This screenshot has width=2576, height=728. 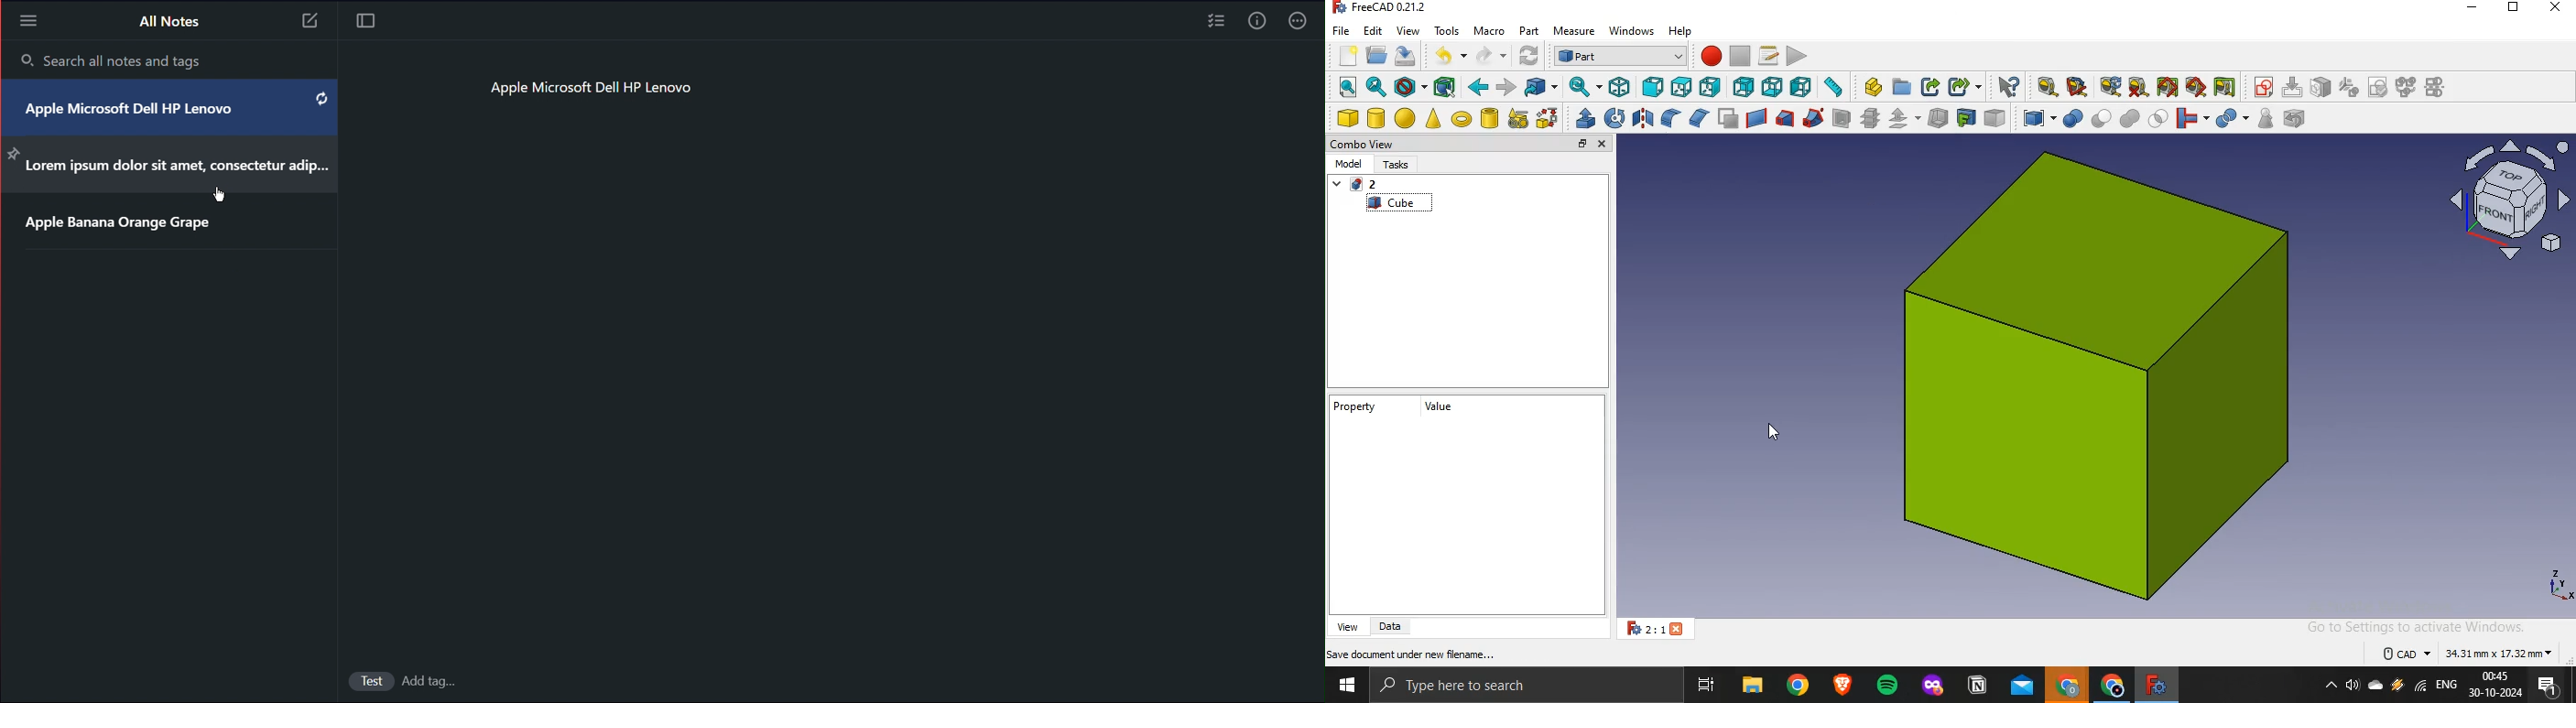 What do you see at coordinates (1394, 204) in the screenshot?
I see `cube` at bounding box center [1394, 204].